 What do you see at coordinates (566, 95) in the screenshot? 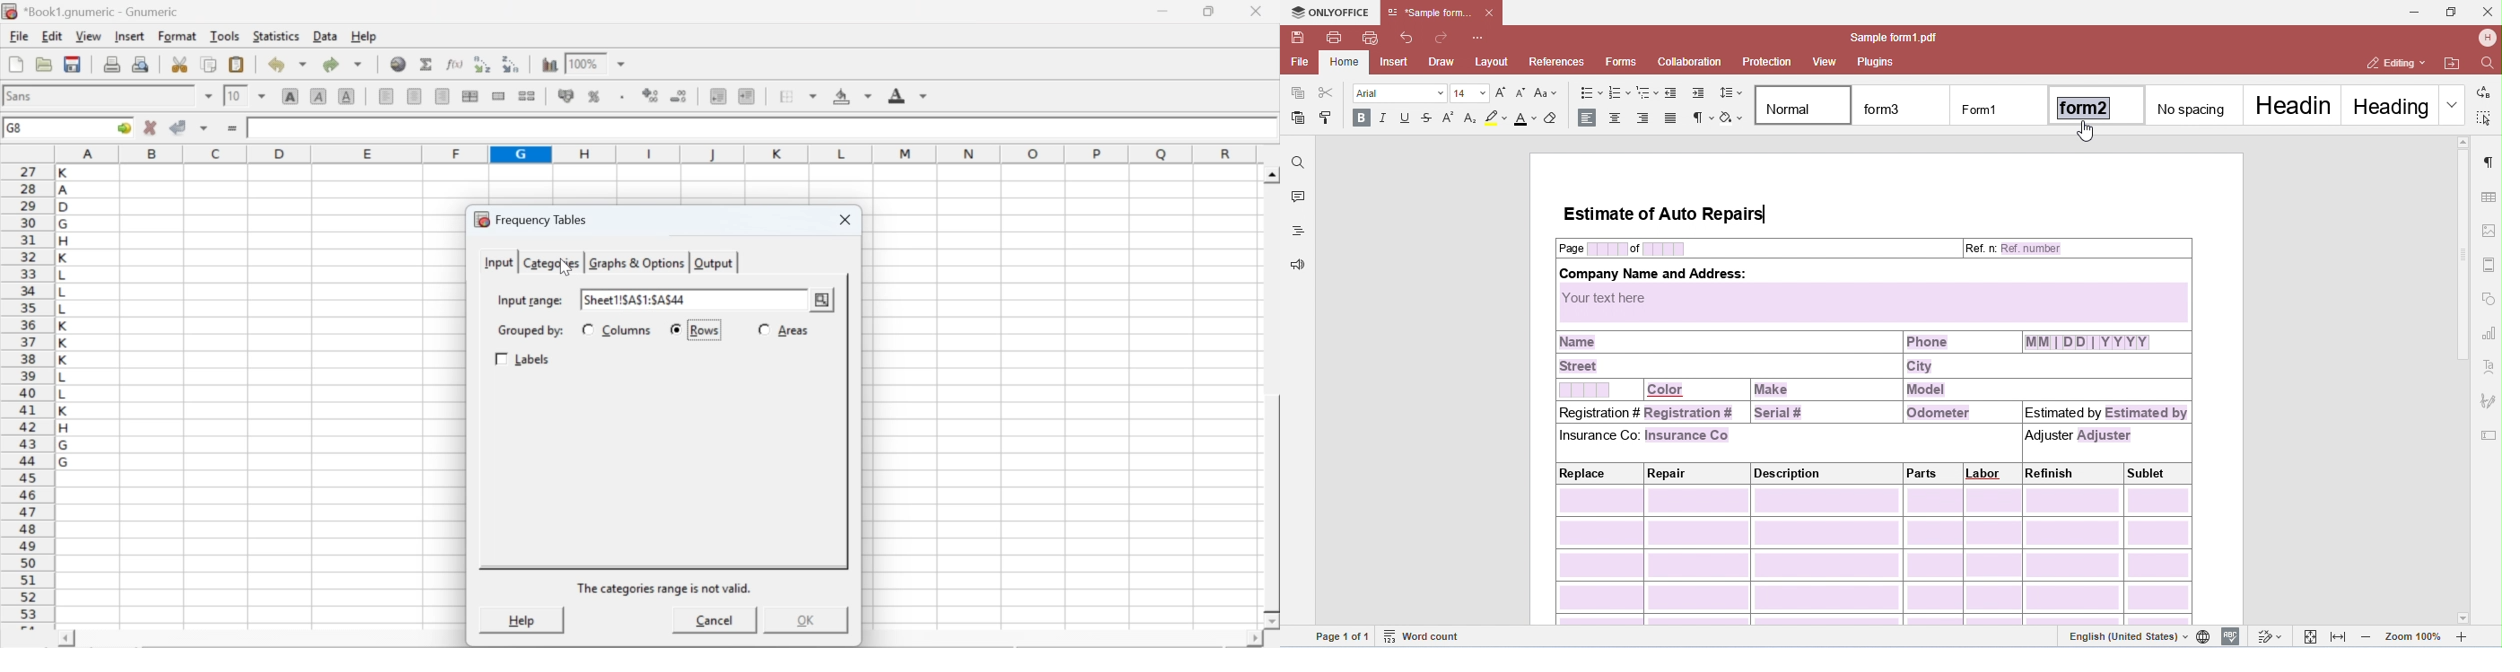
I see `format selection as accounting` at bounding box center [566, 95].